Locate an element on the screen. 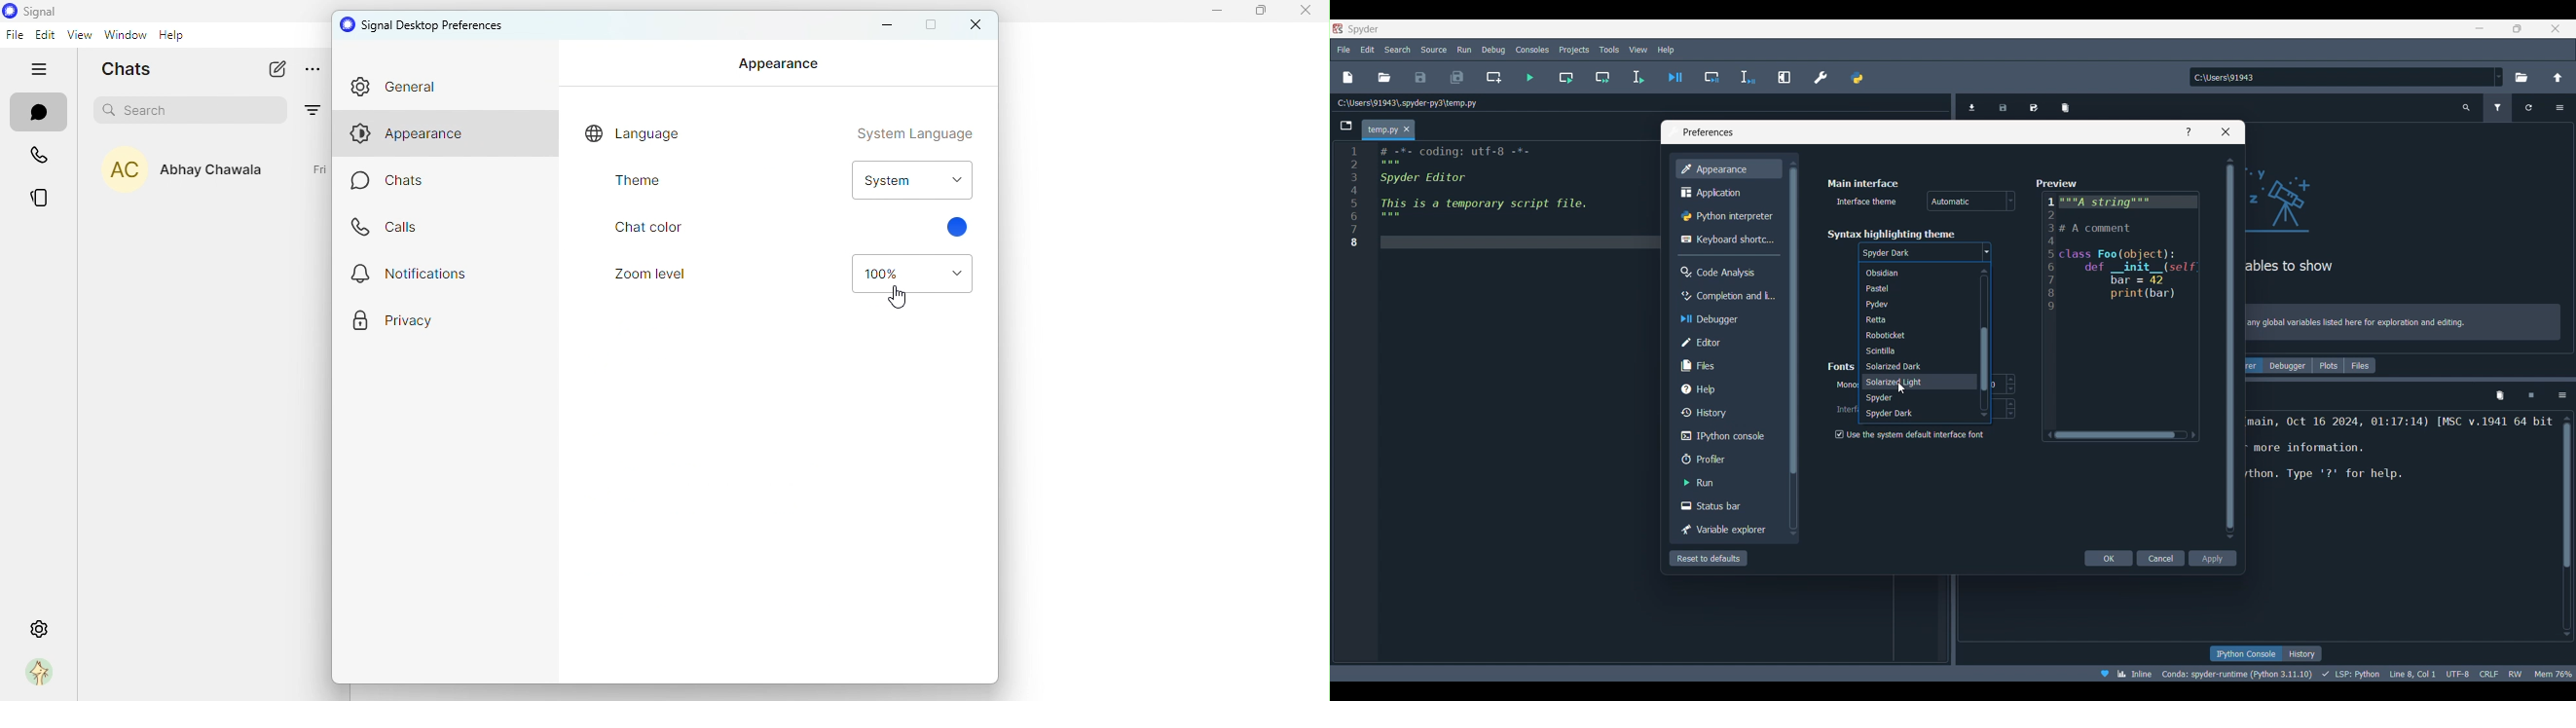 This screenshot has height=728, width=2576. view is located at coordinates (79, 36).